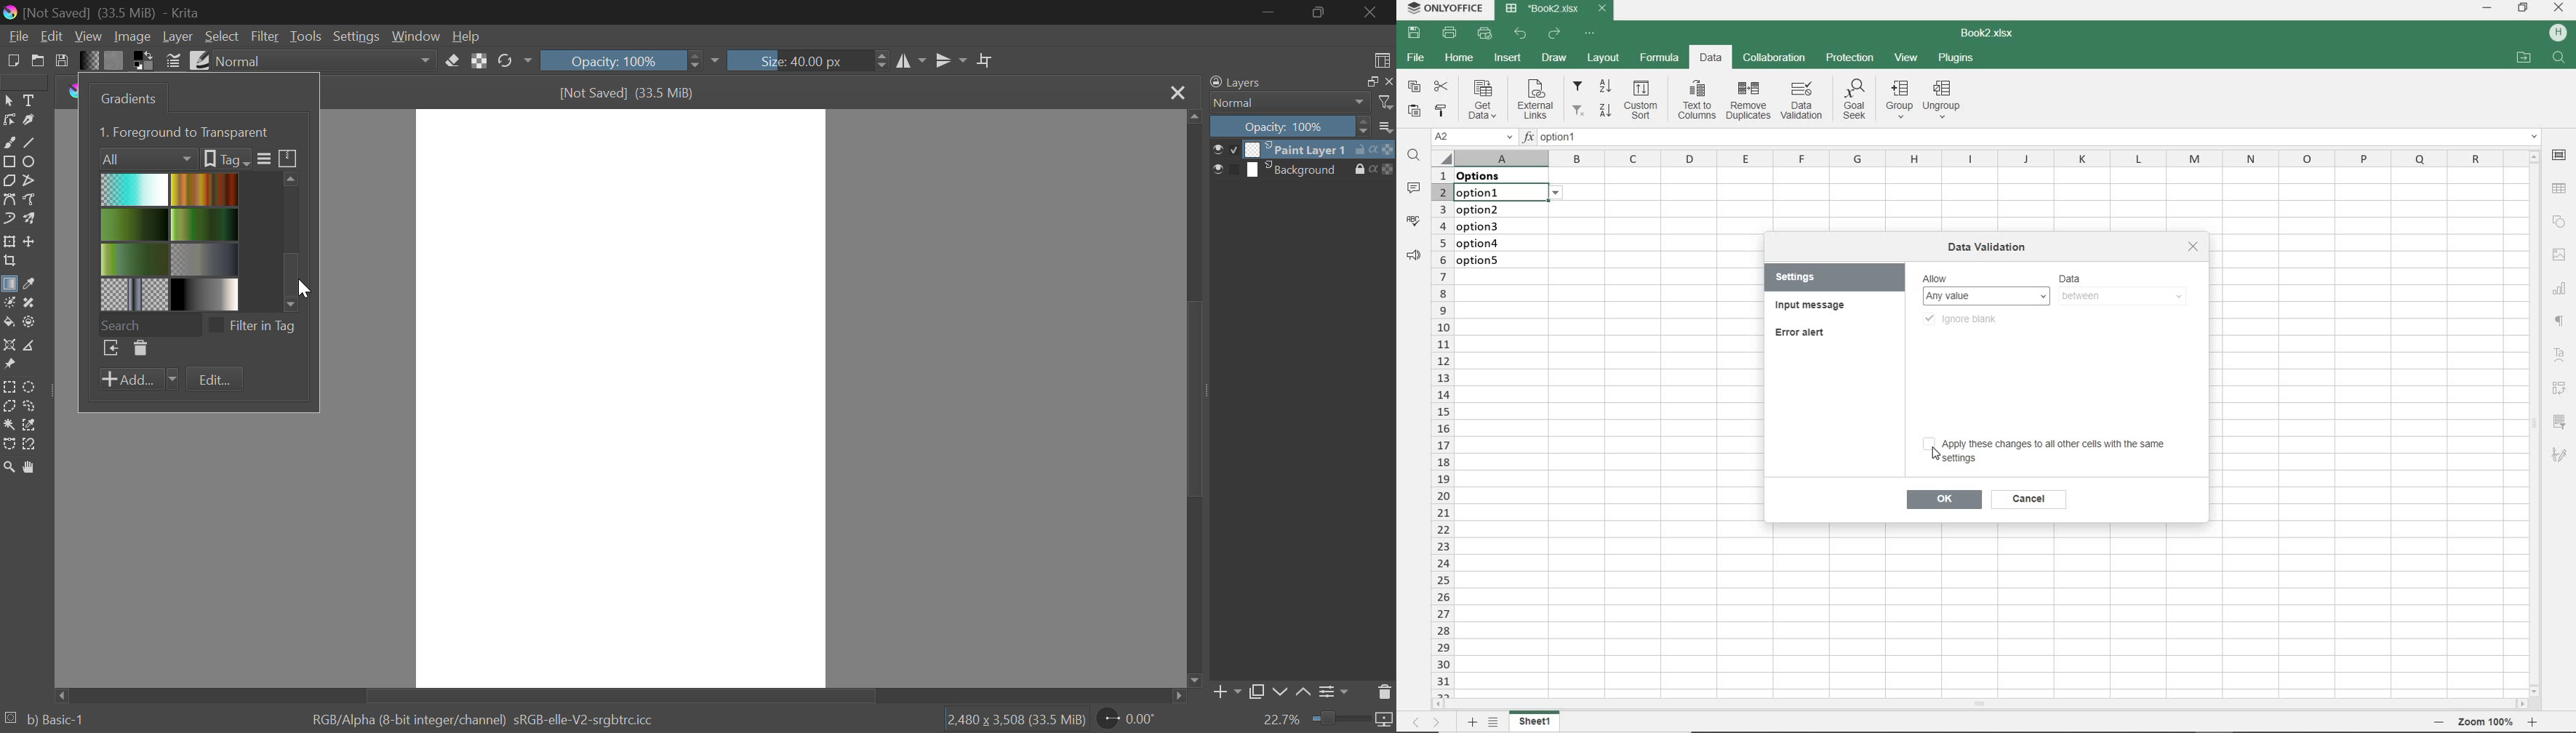 This screenshot has height=756, width=2576. I want to click on Transform Layer, so click(9, 241).